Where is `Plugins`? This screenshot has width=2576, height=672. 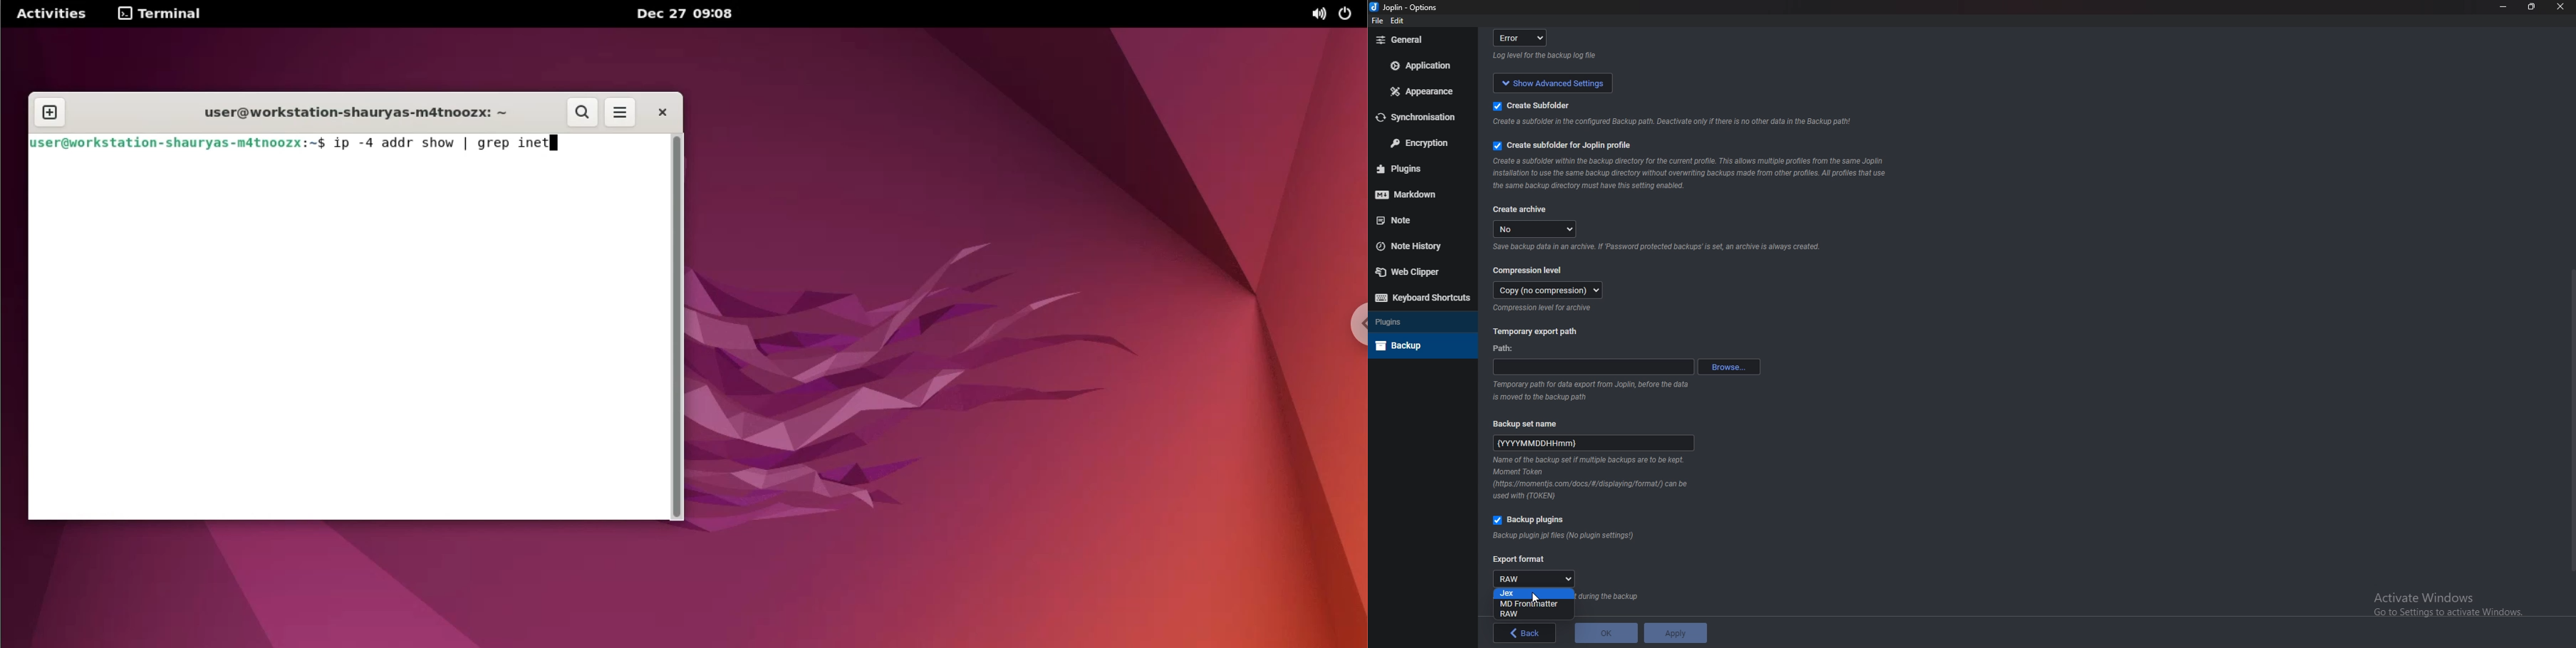 Plugins is located at coordinates (1419, 321).